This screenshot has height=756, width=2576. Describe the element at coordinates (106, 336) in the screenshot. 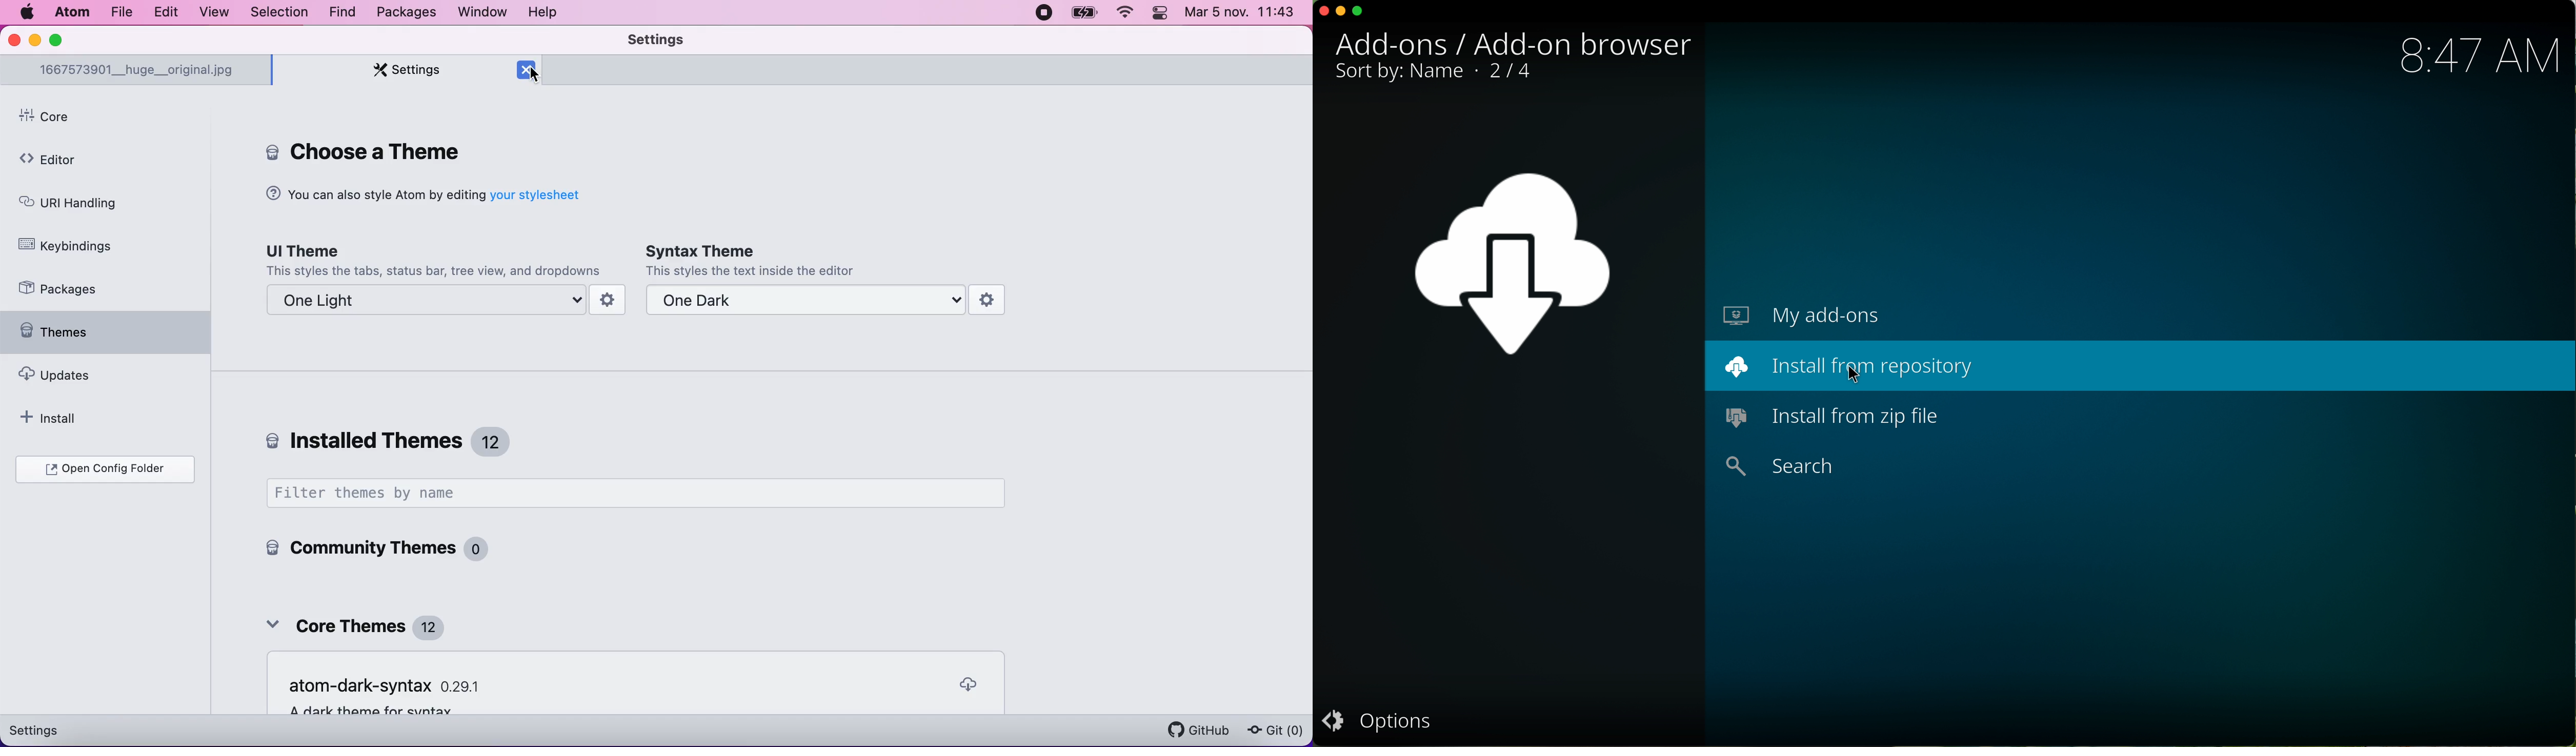

I see `themes` at that location.